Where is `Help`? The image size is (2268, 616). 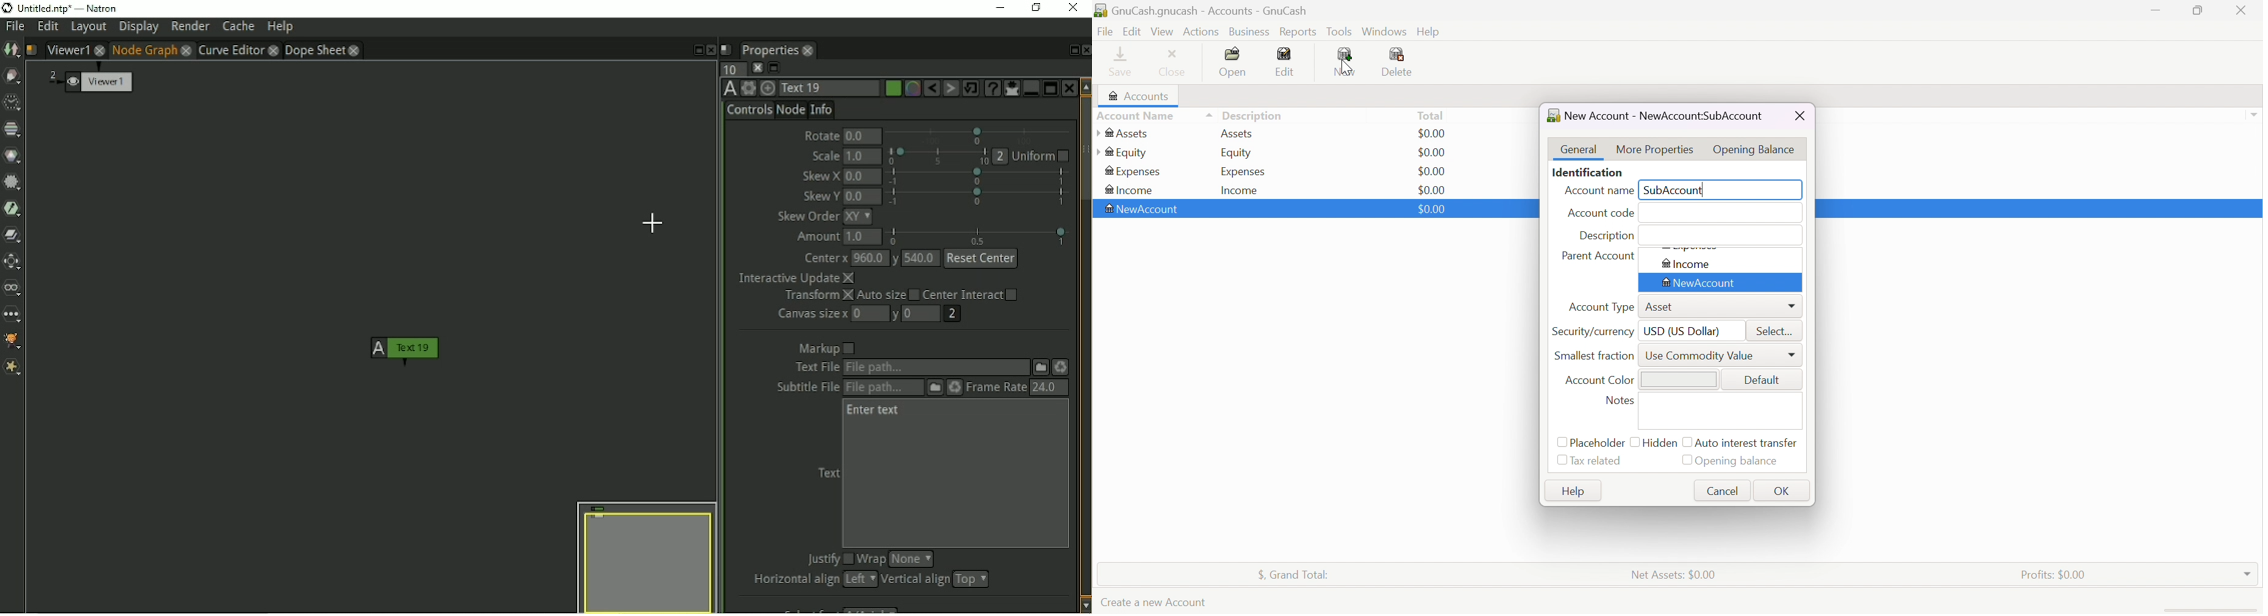
Help is located at coordinates (1430, 32).